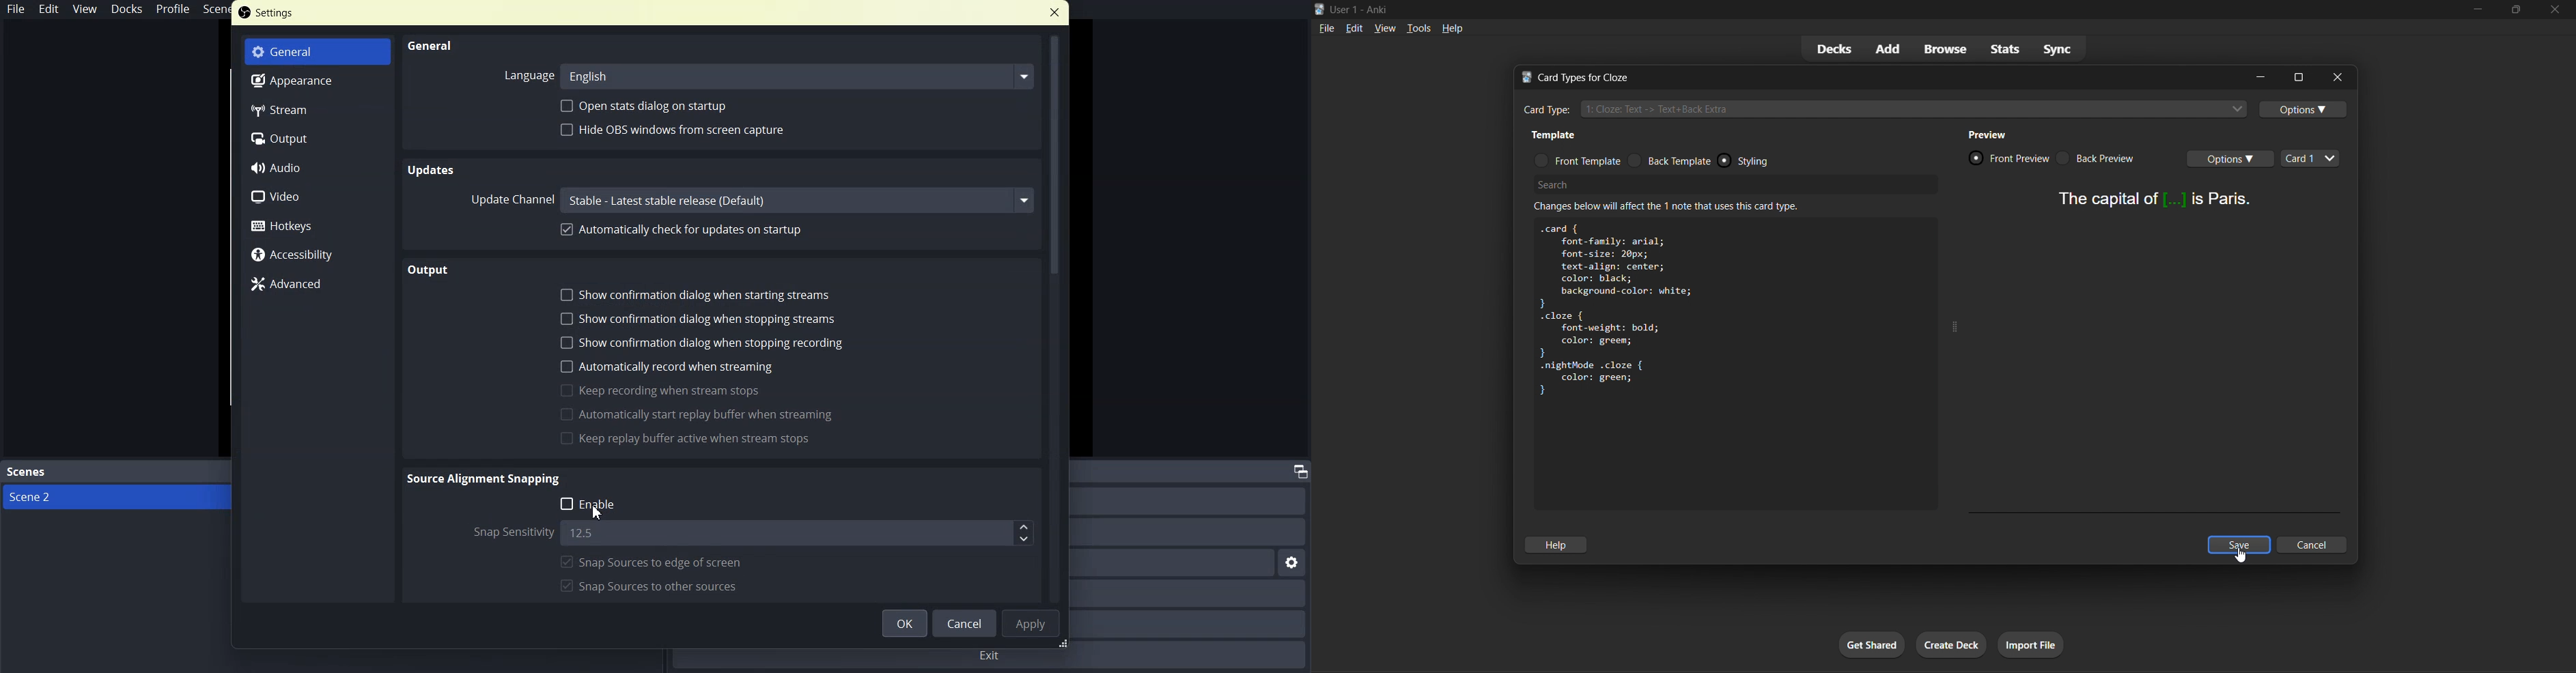  Describe the element at coordinates (38, 498) in the screenshot. I see `scene 2` at that location.